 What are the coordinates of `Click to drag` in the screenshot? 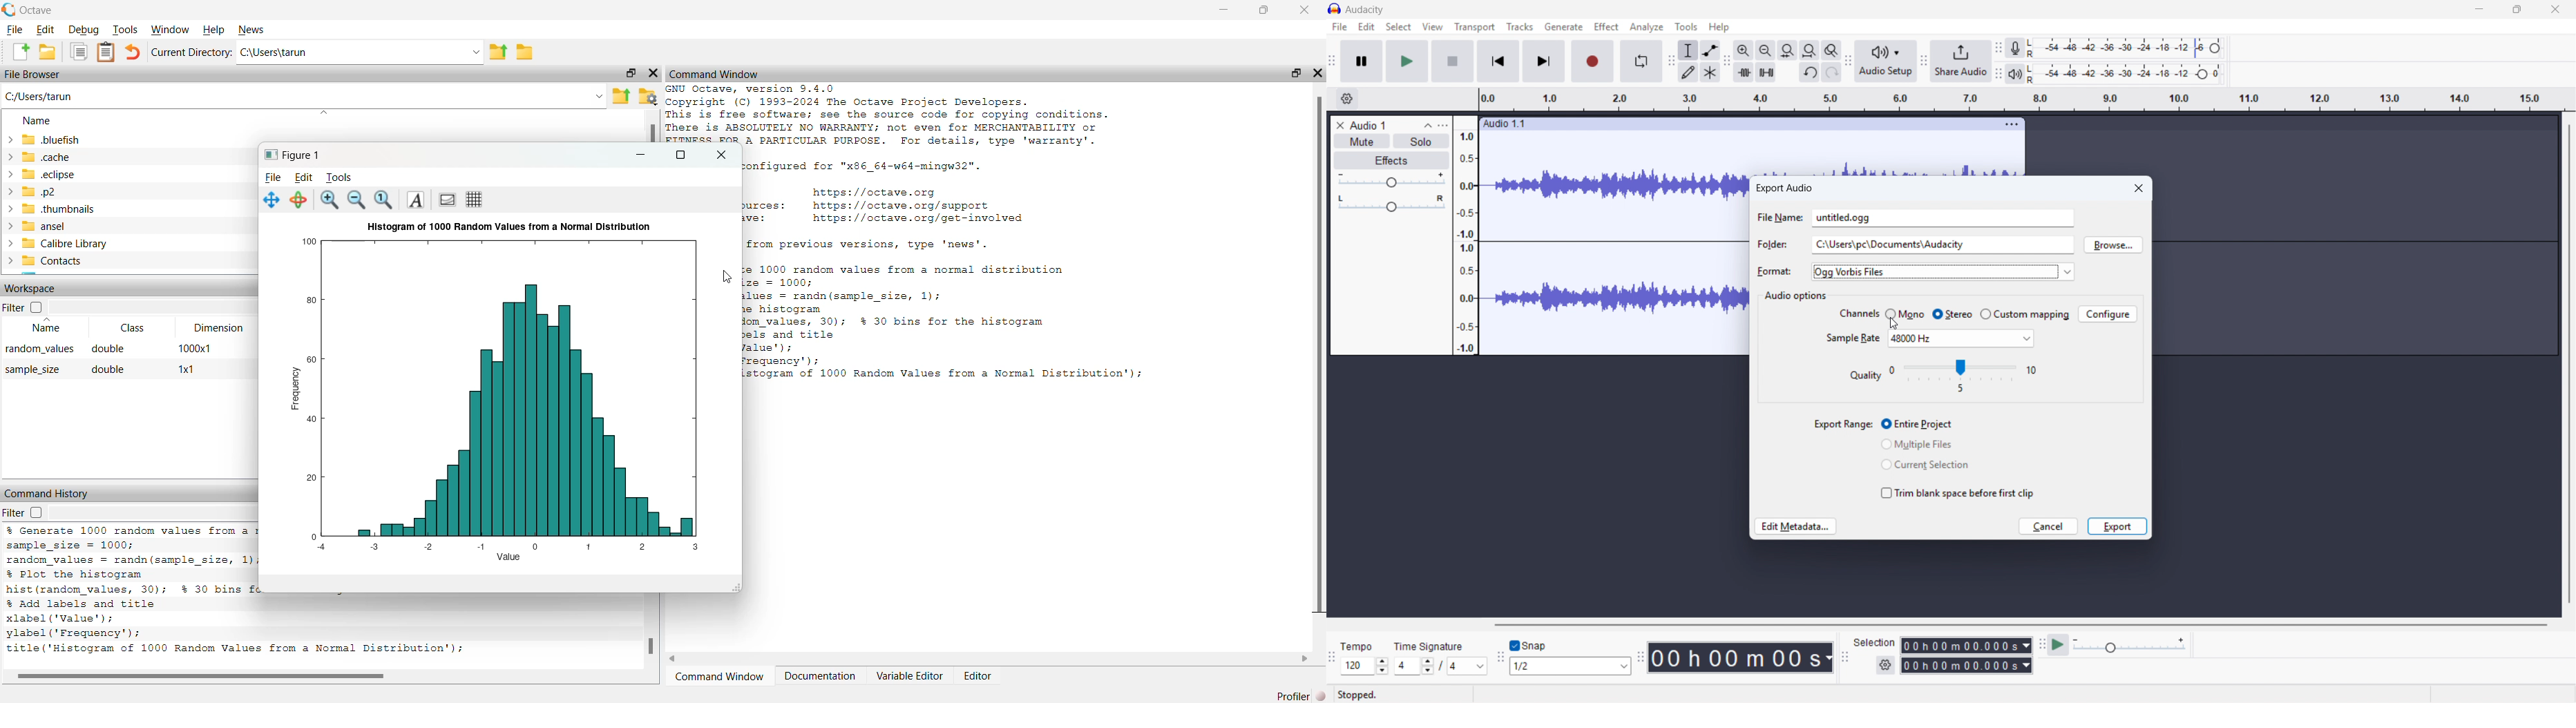 It's located at (1730, 124).